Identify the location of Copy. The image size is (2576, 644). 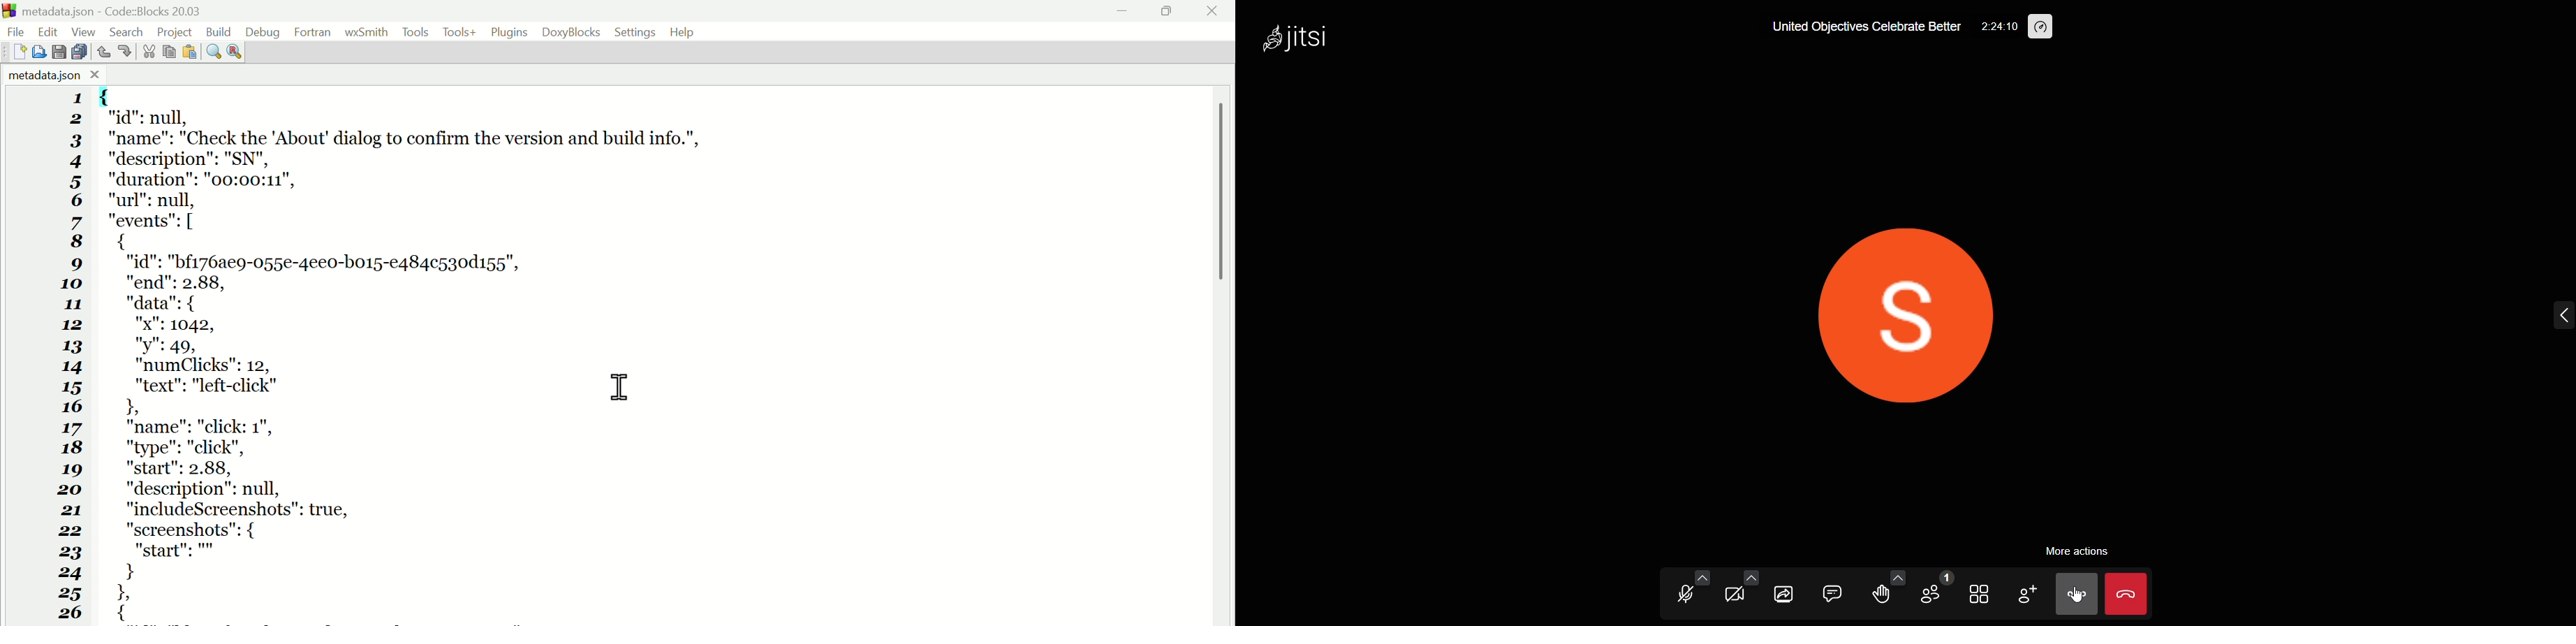
(169, 52).